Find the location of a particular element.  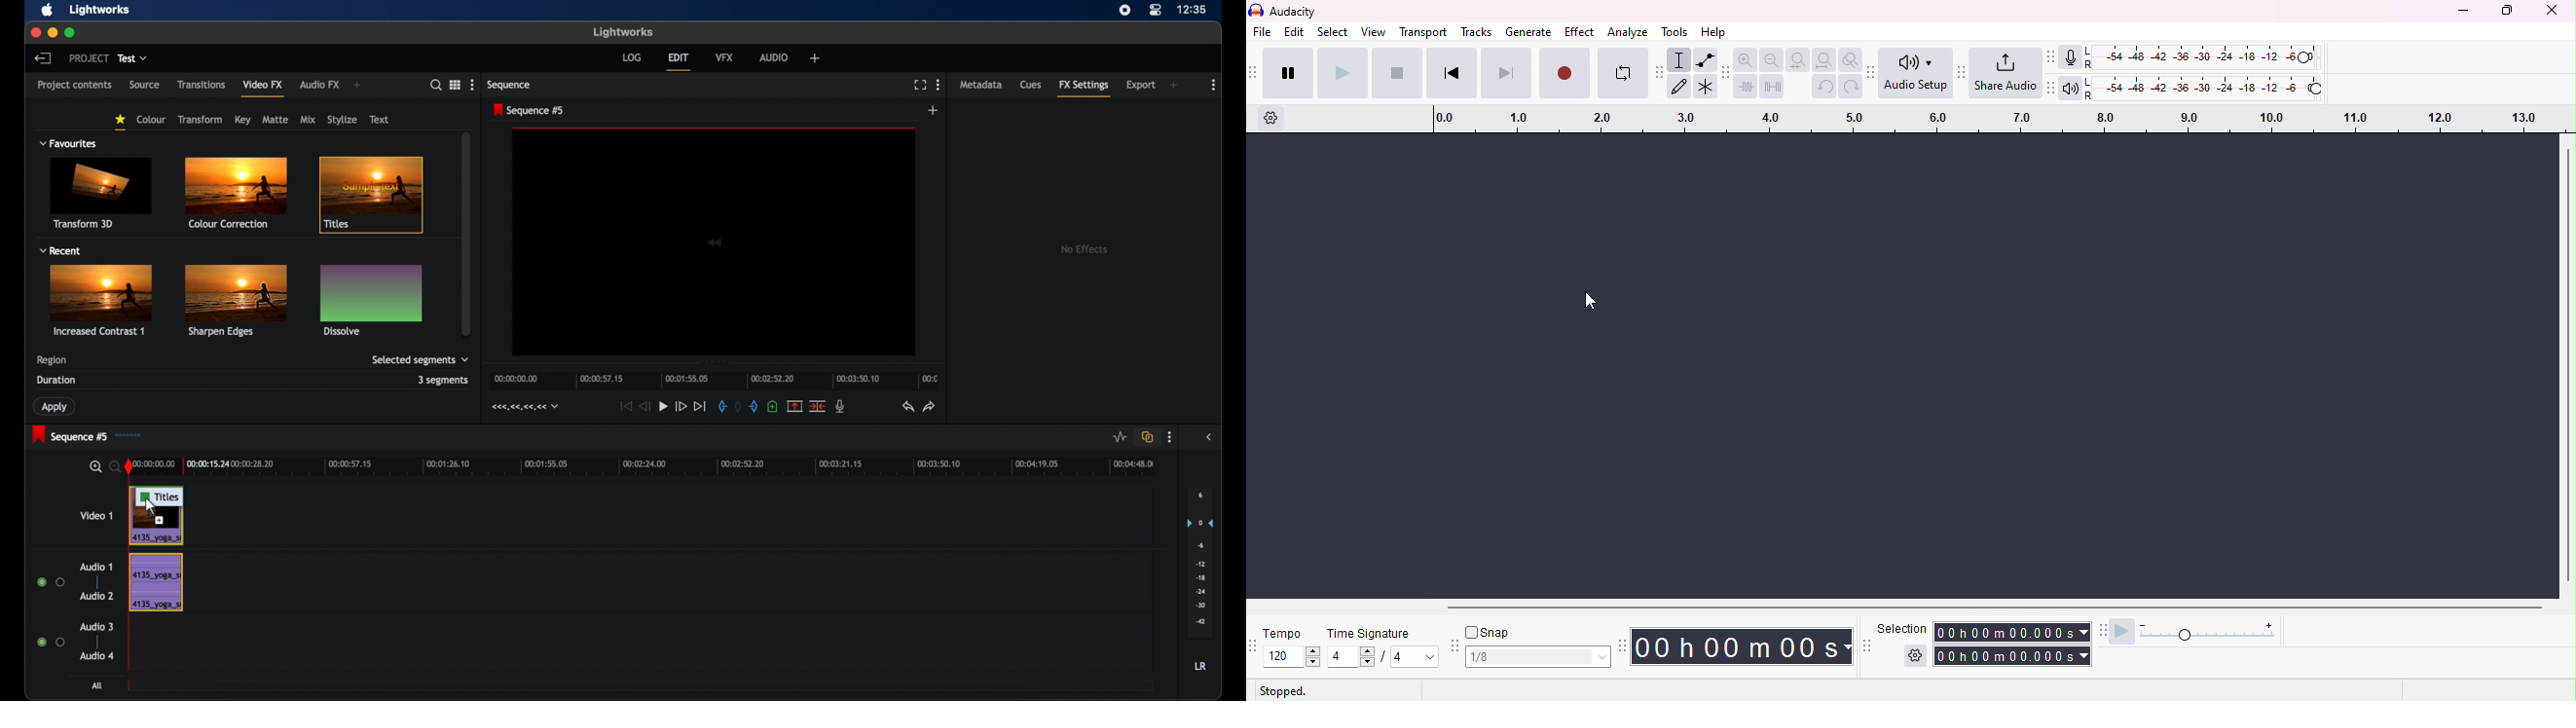

timecodes is located at coordinates (523, 407).